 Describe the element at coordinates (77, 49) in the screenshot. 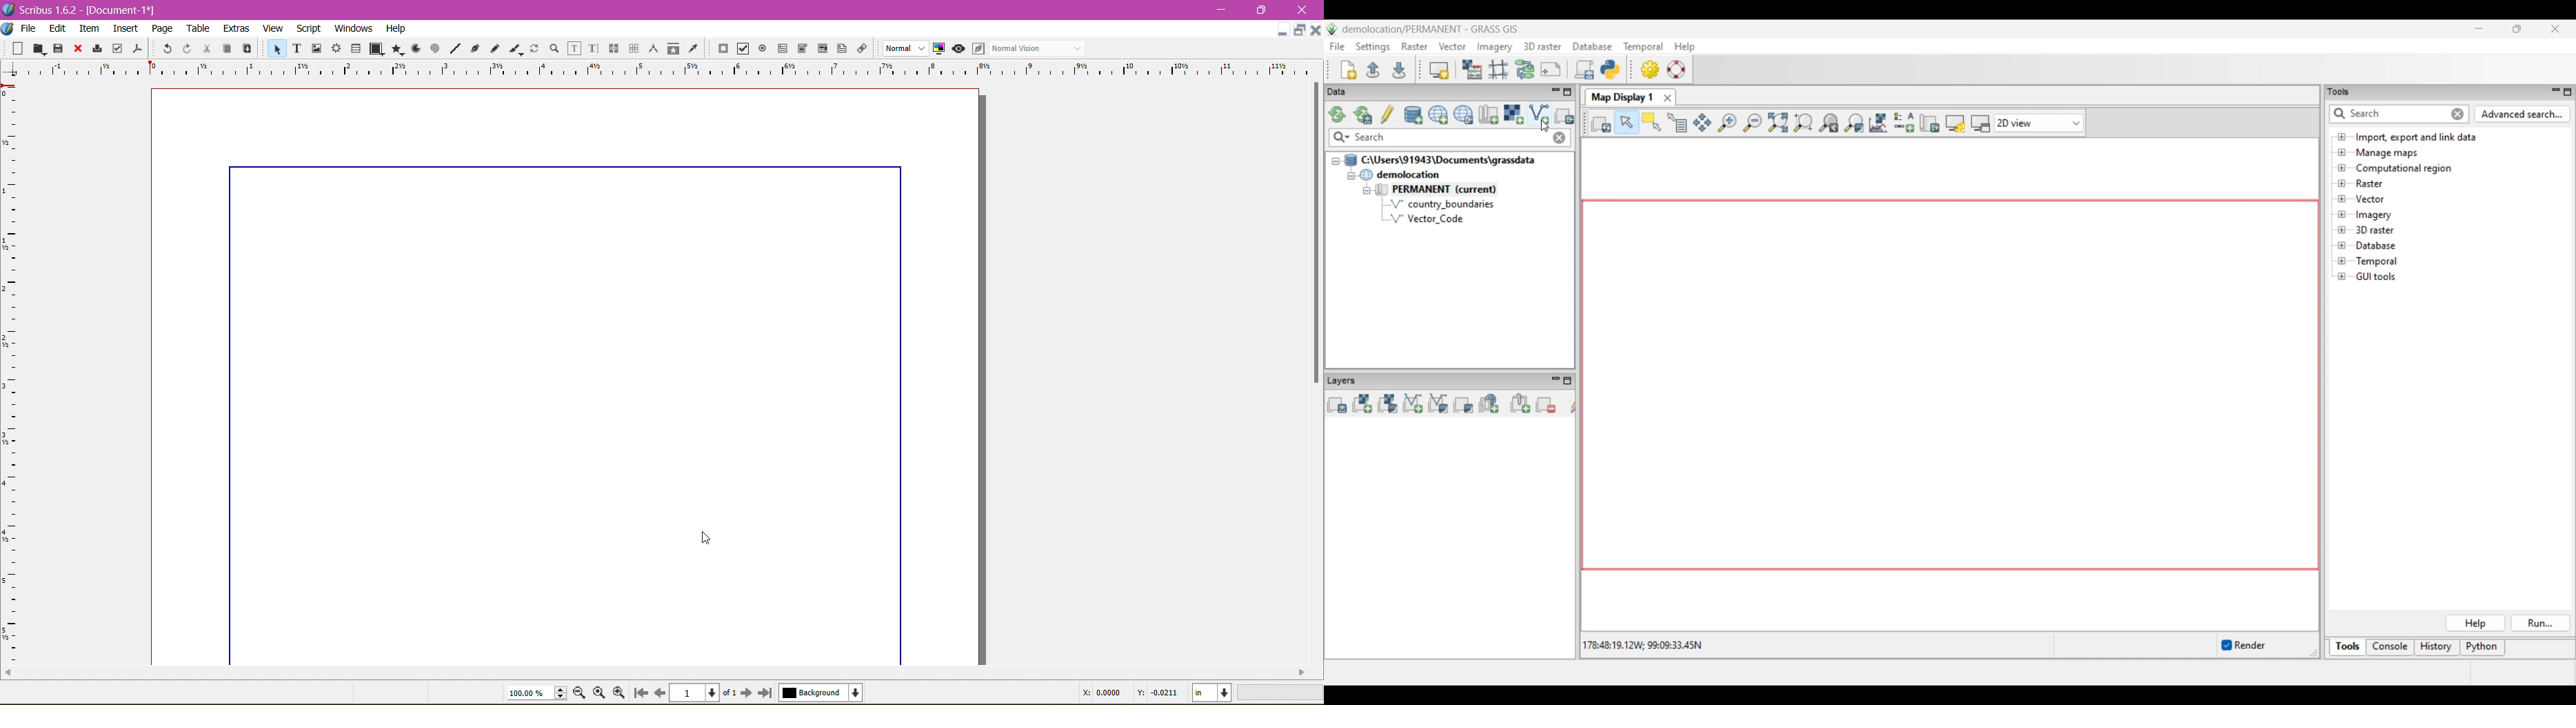

I see `Close` at that location.